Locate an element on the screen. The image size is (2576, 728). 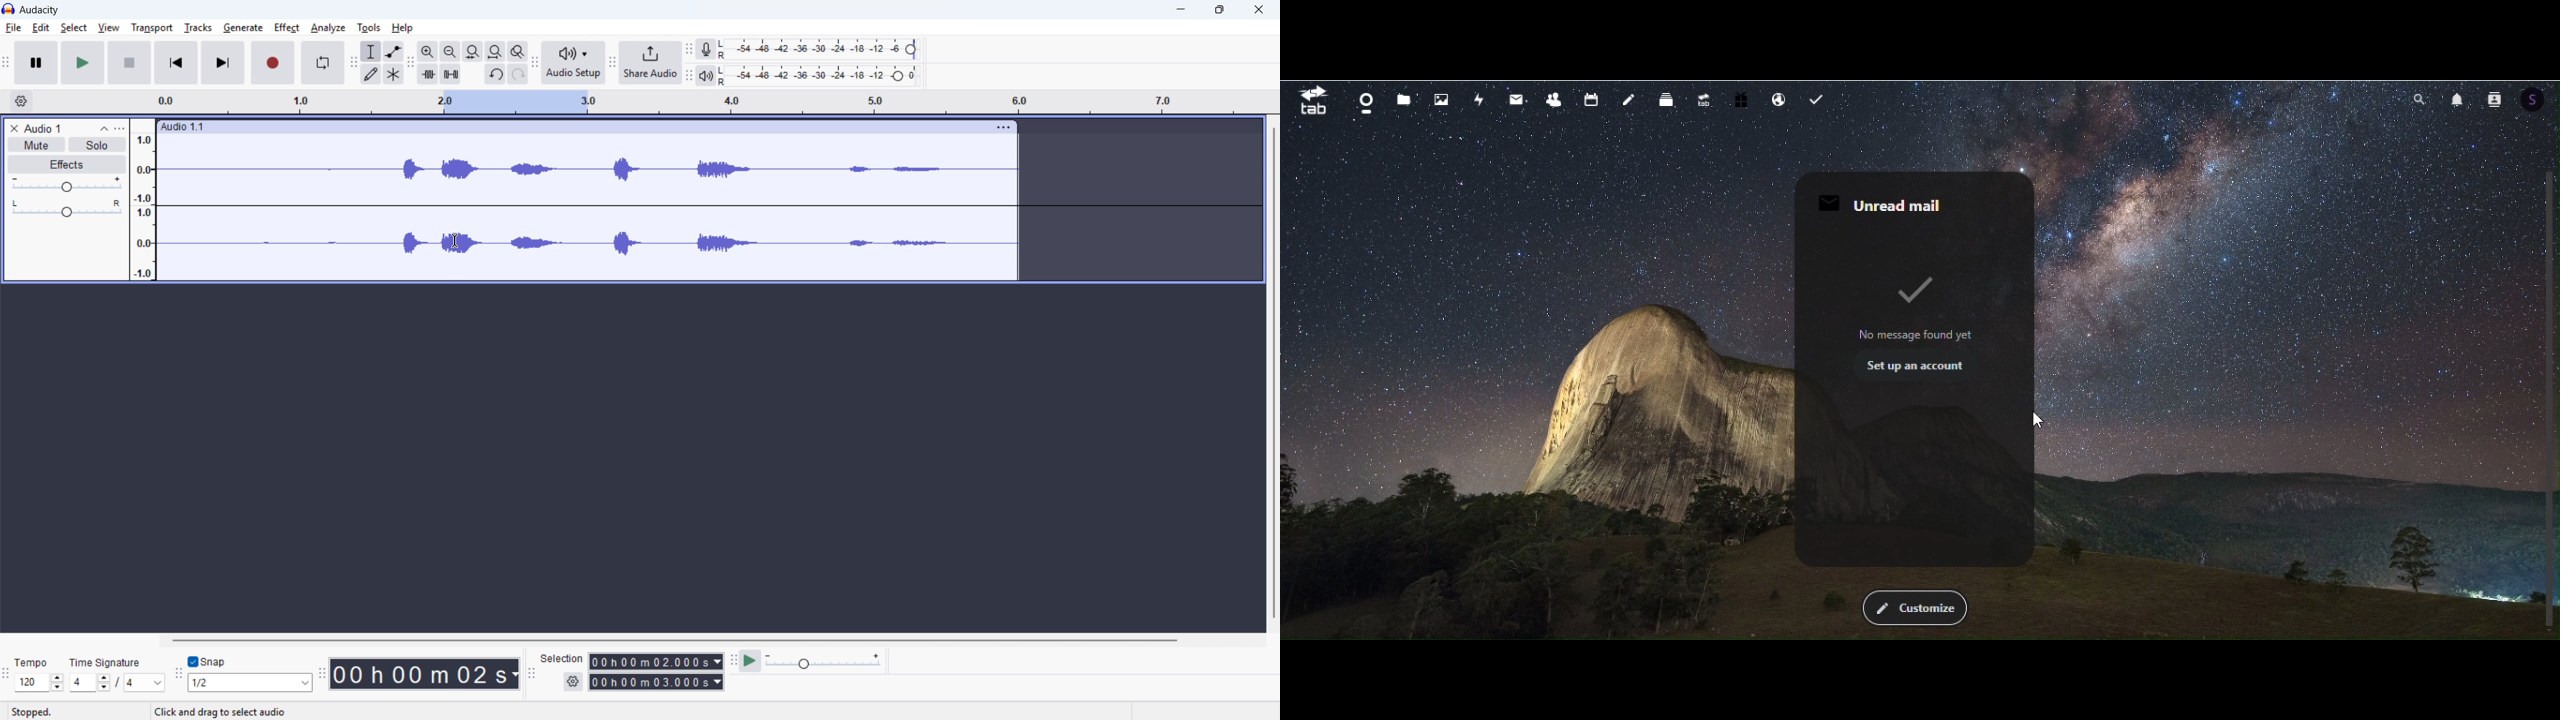
audacity is located at coordinates (40, 10).